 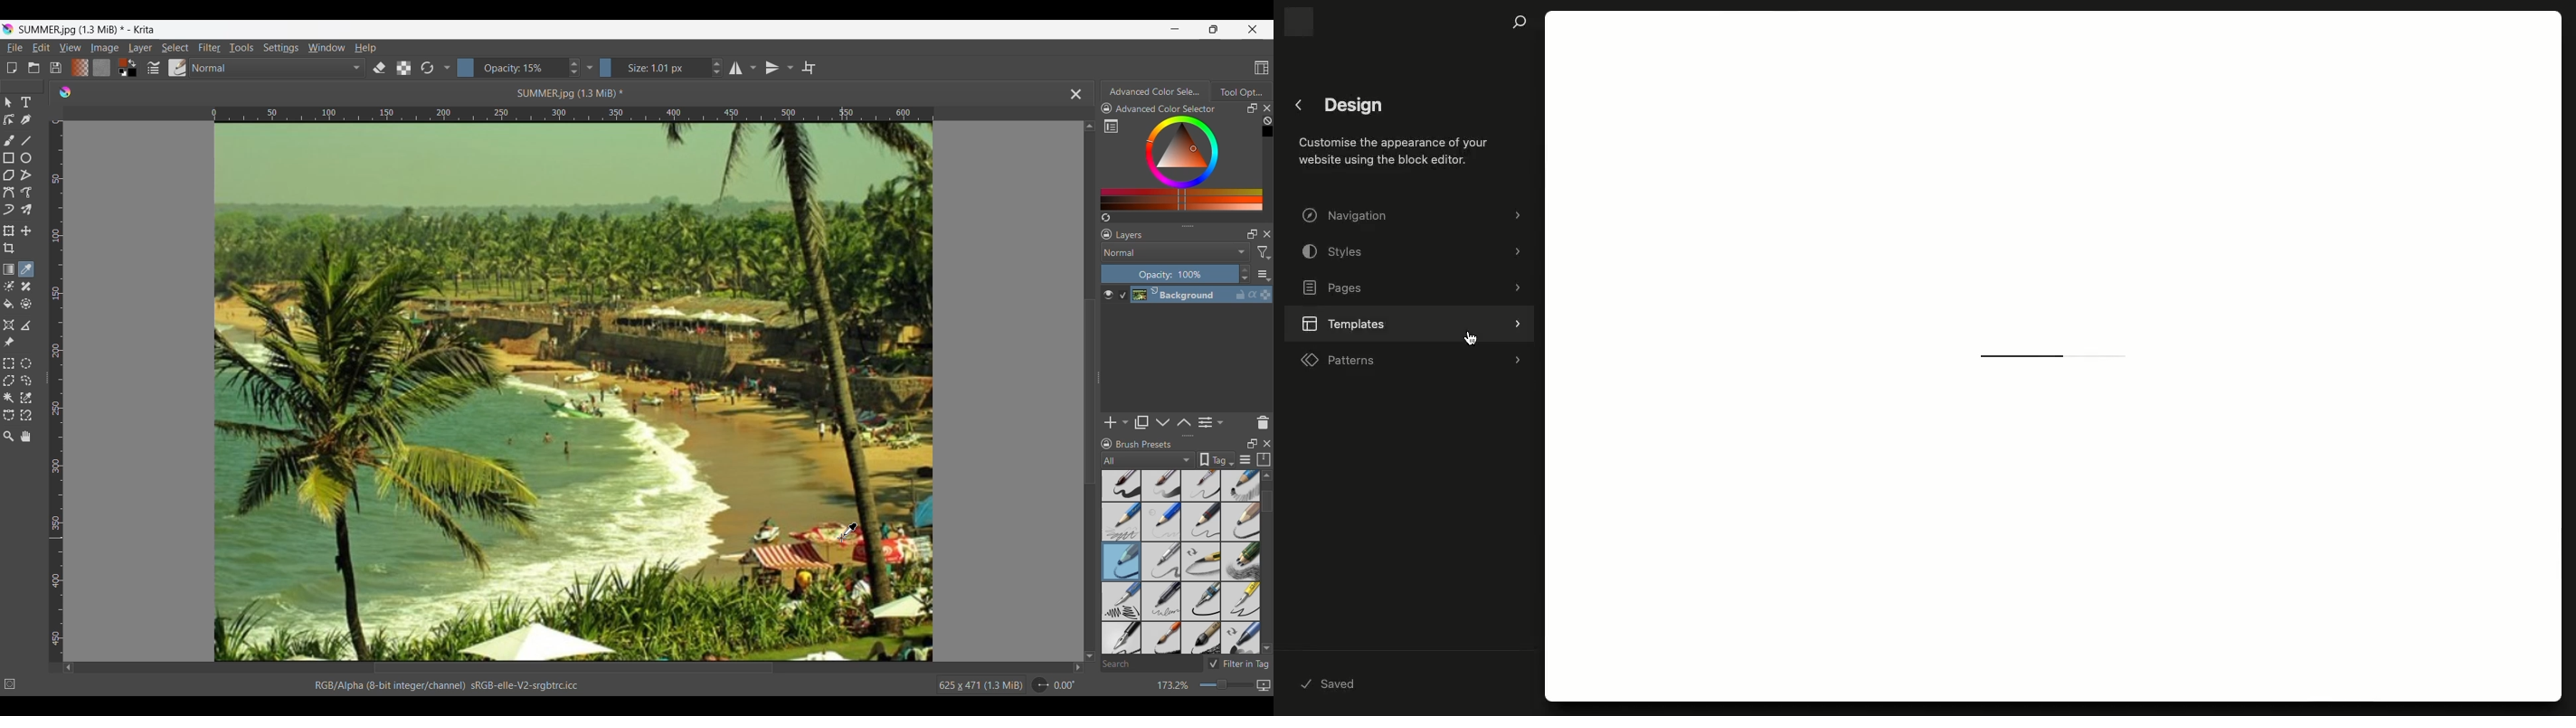 What do you see at coordinates (1216, 459) in the screenshot?
I see `Tag` at bounding box center [1216, 459].